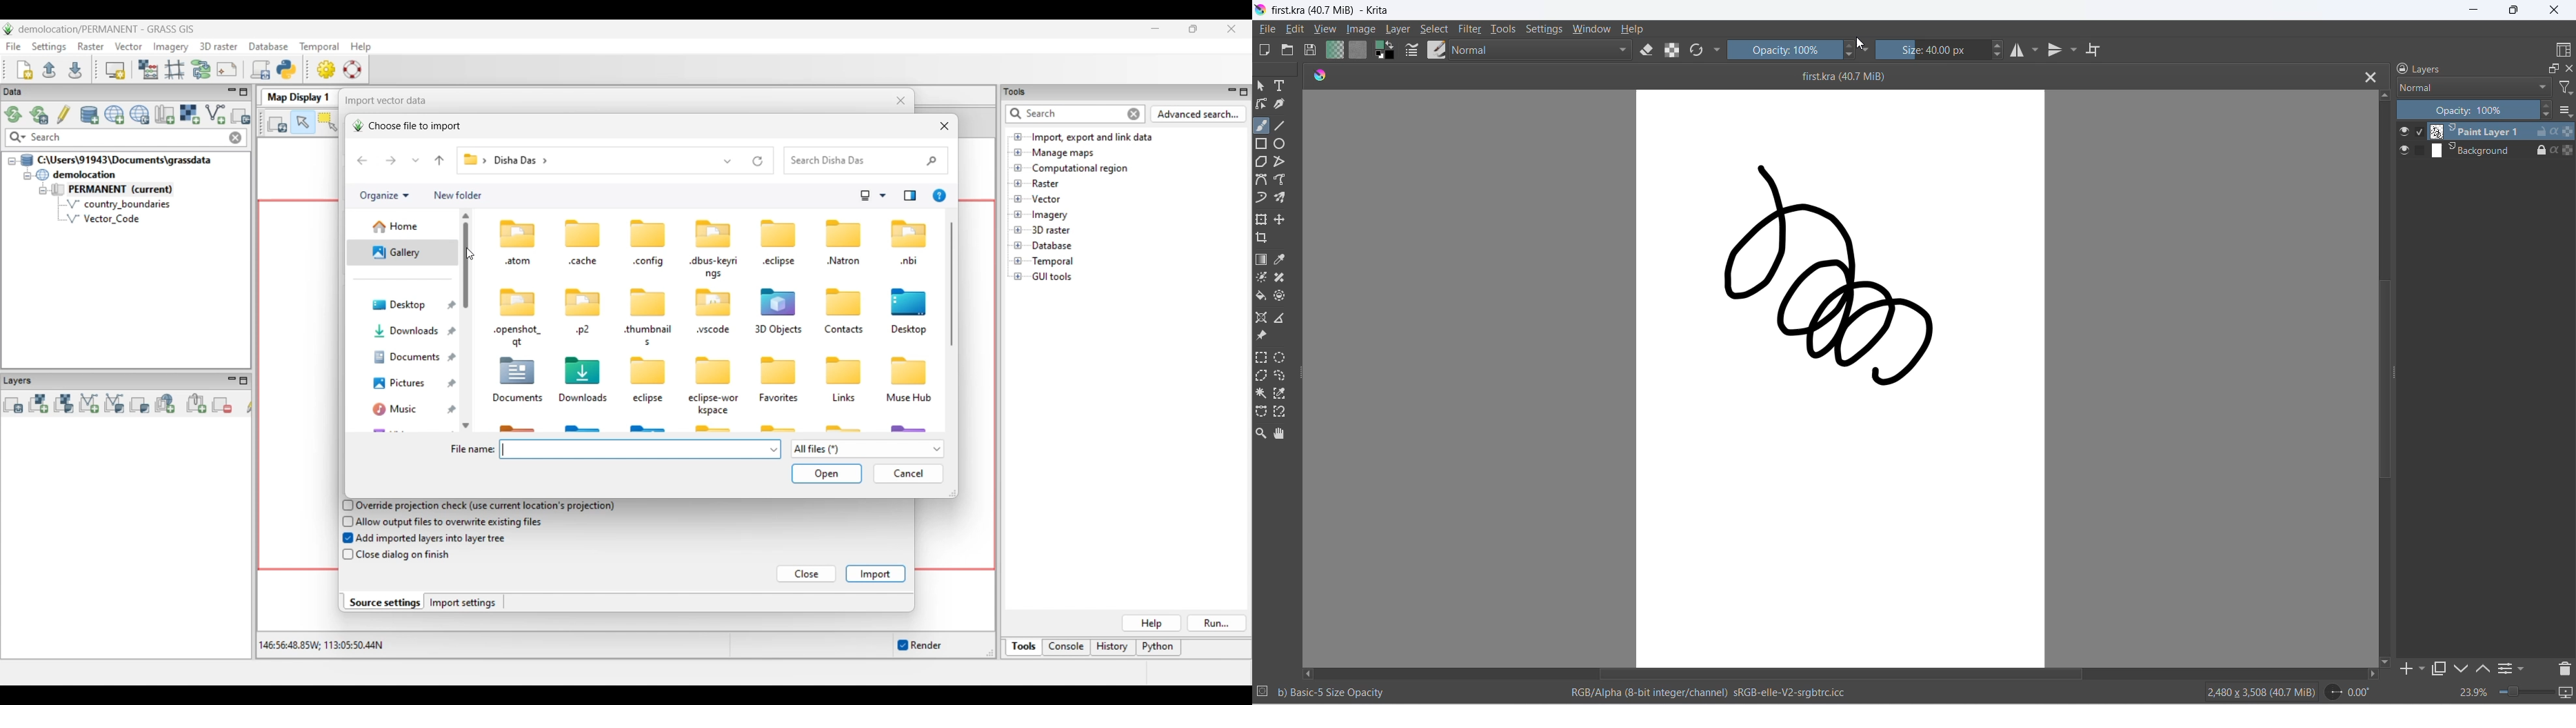  What do you see at coordinates (1358, 50) in the screenshot?
I see `fill patterns` at bounding box center [1358, 50].